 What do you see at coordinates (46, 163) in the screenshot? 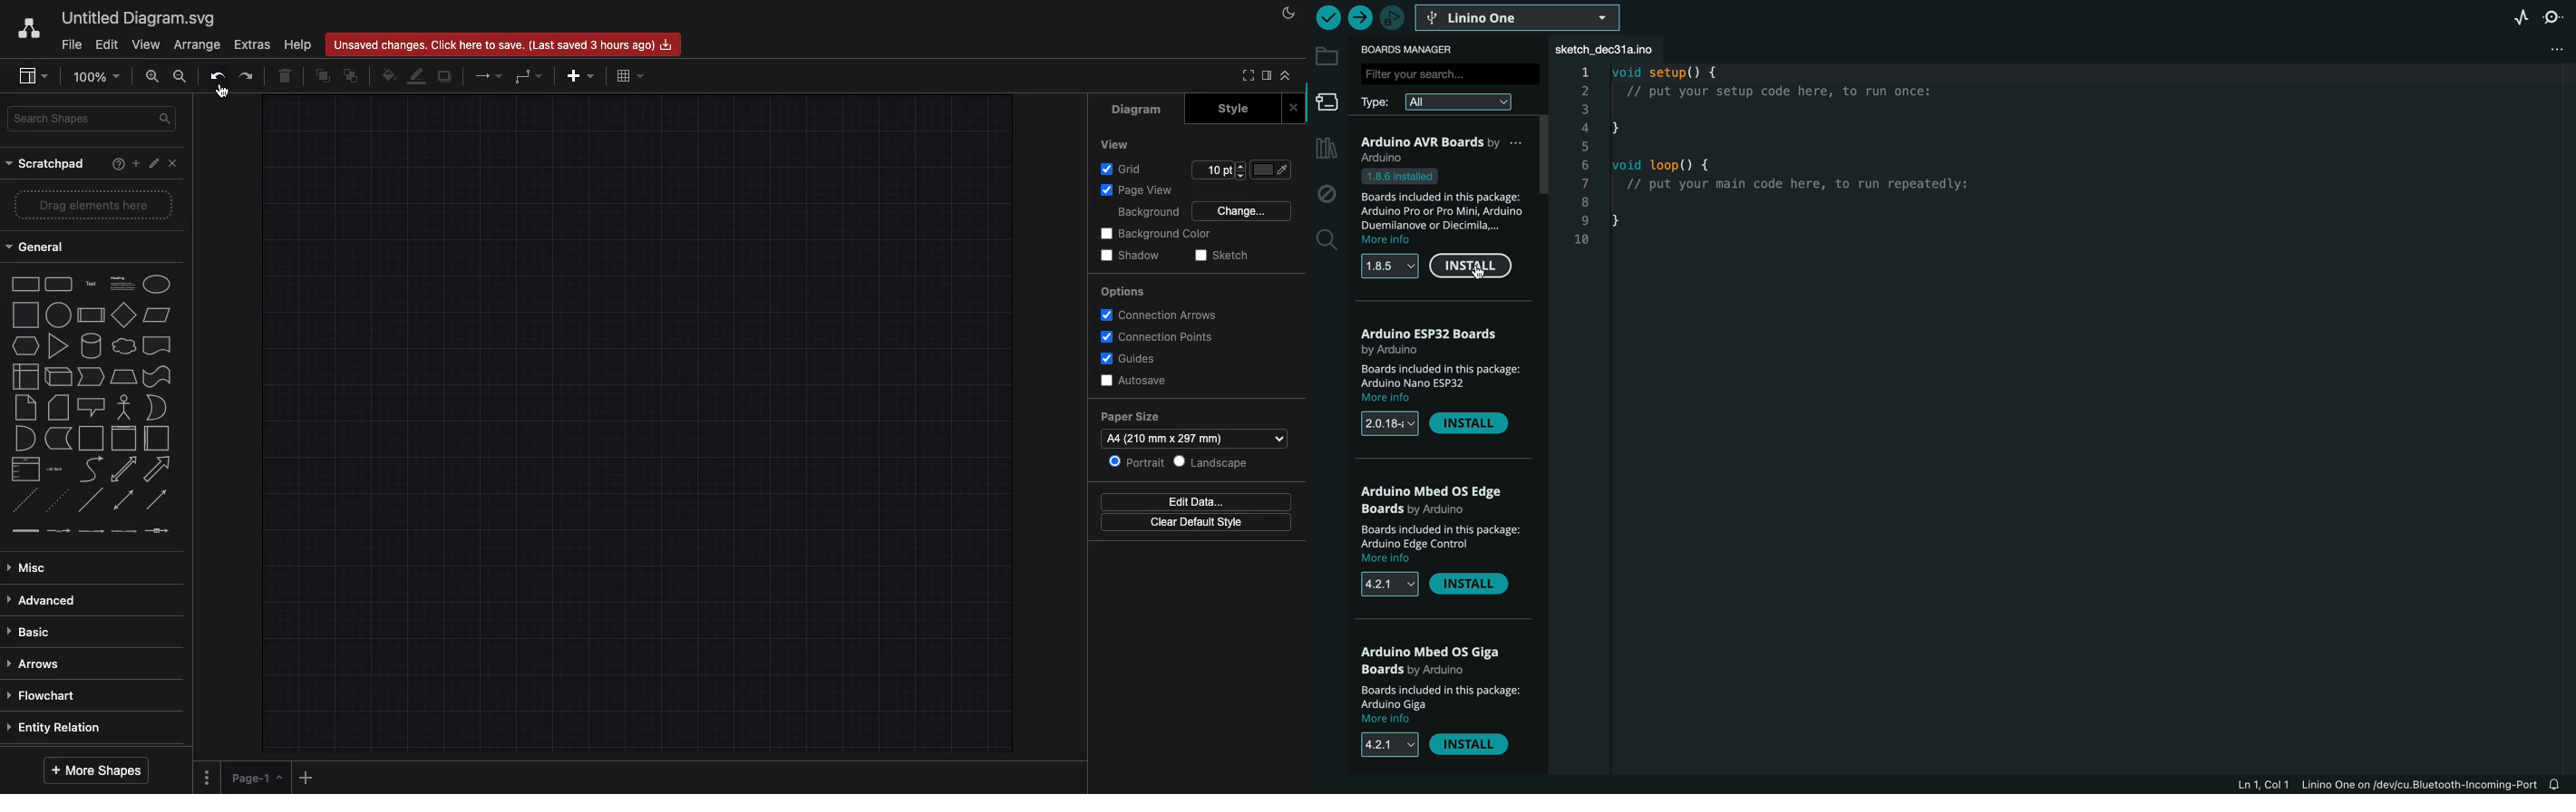
I see `Scratchpad` at bounding box center [46, 163].